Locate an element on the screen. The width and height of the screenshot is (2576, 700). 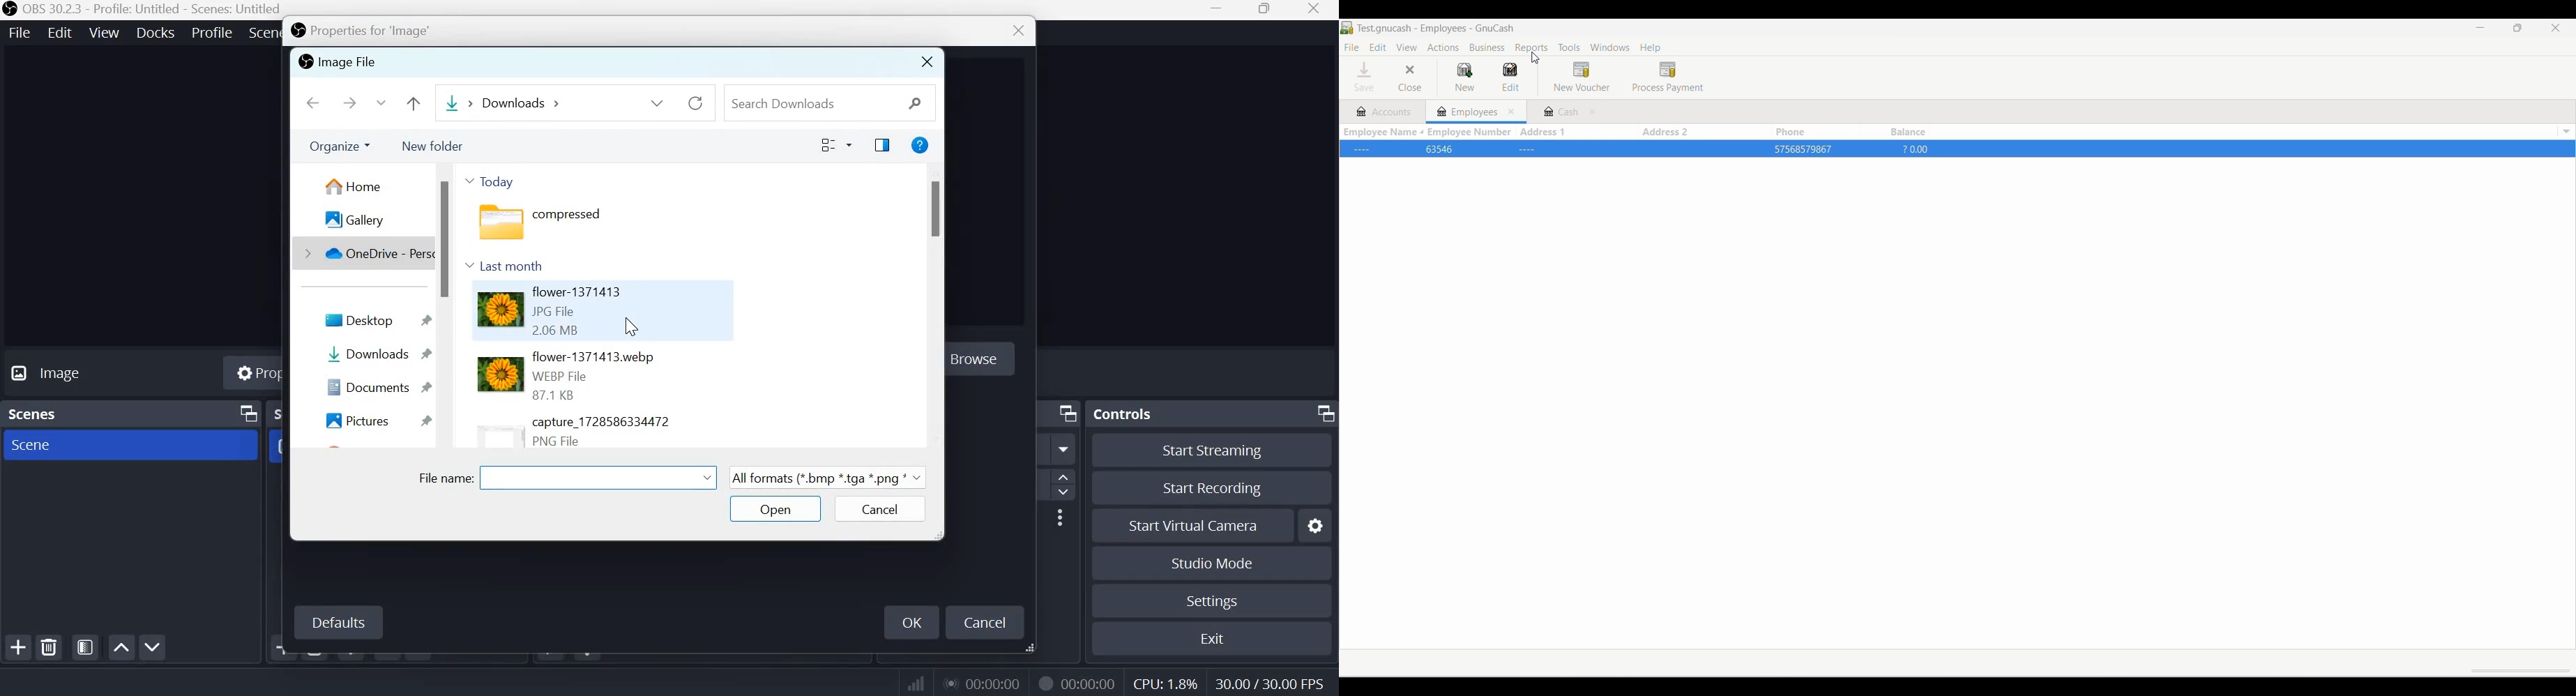
Details w.r.t. each column is located at coordinates (1640, 149).